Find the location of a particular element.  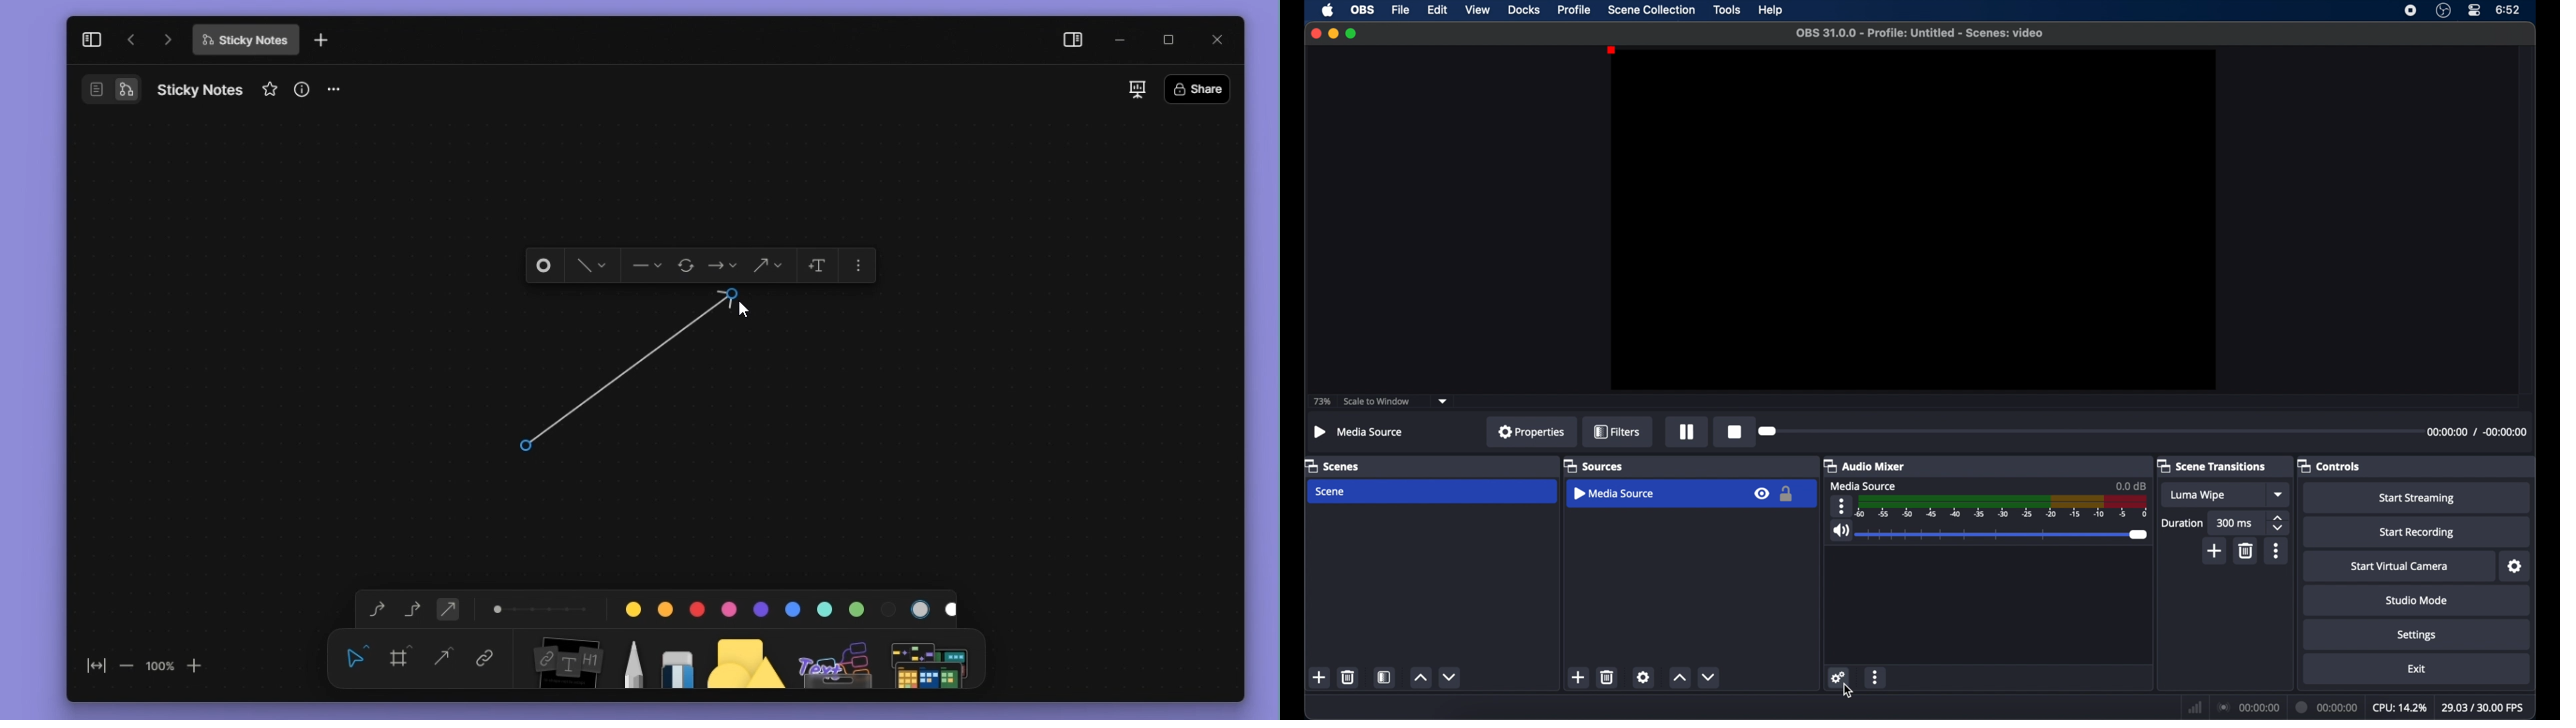

exit is located at coordinates (2417, 669).